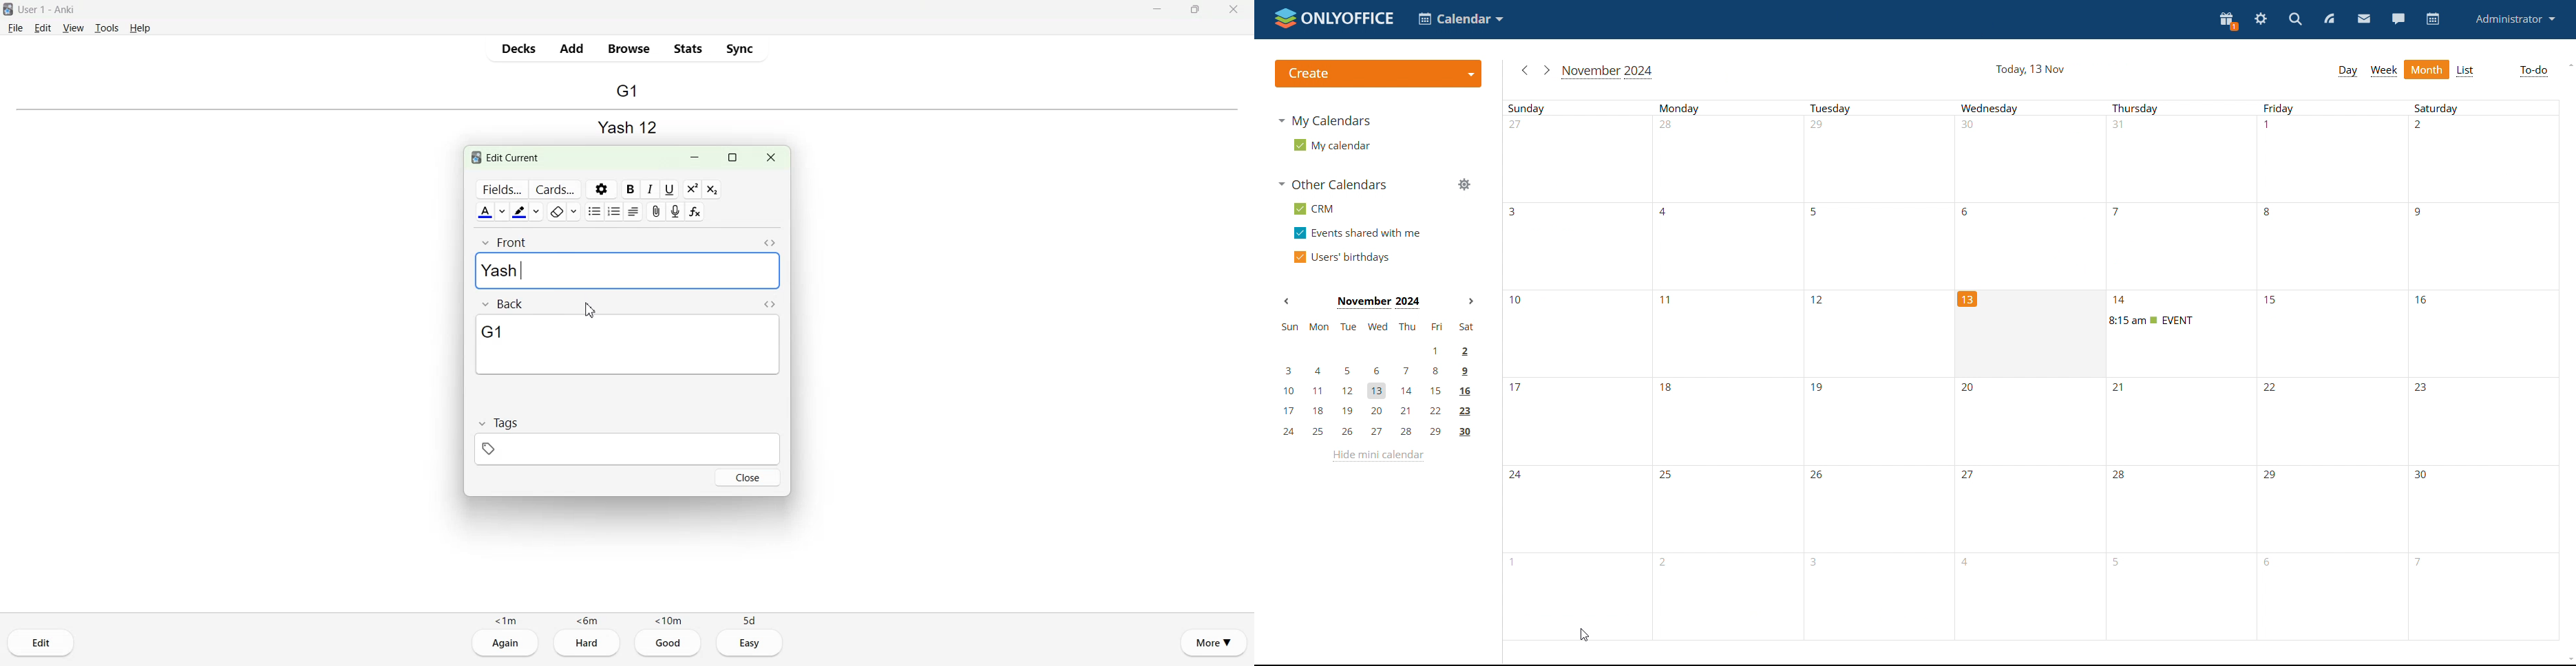 The width and height of the screenshot is (2576, 672). What do you see at coordinates (516, 157) in the screenshot?
I see `Edit Current` at bounding box center [516, 157].